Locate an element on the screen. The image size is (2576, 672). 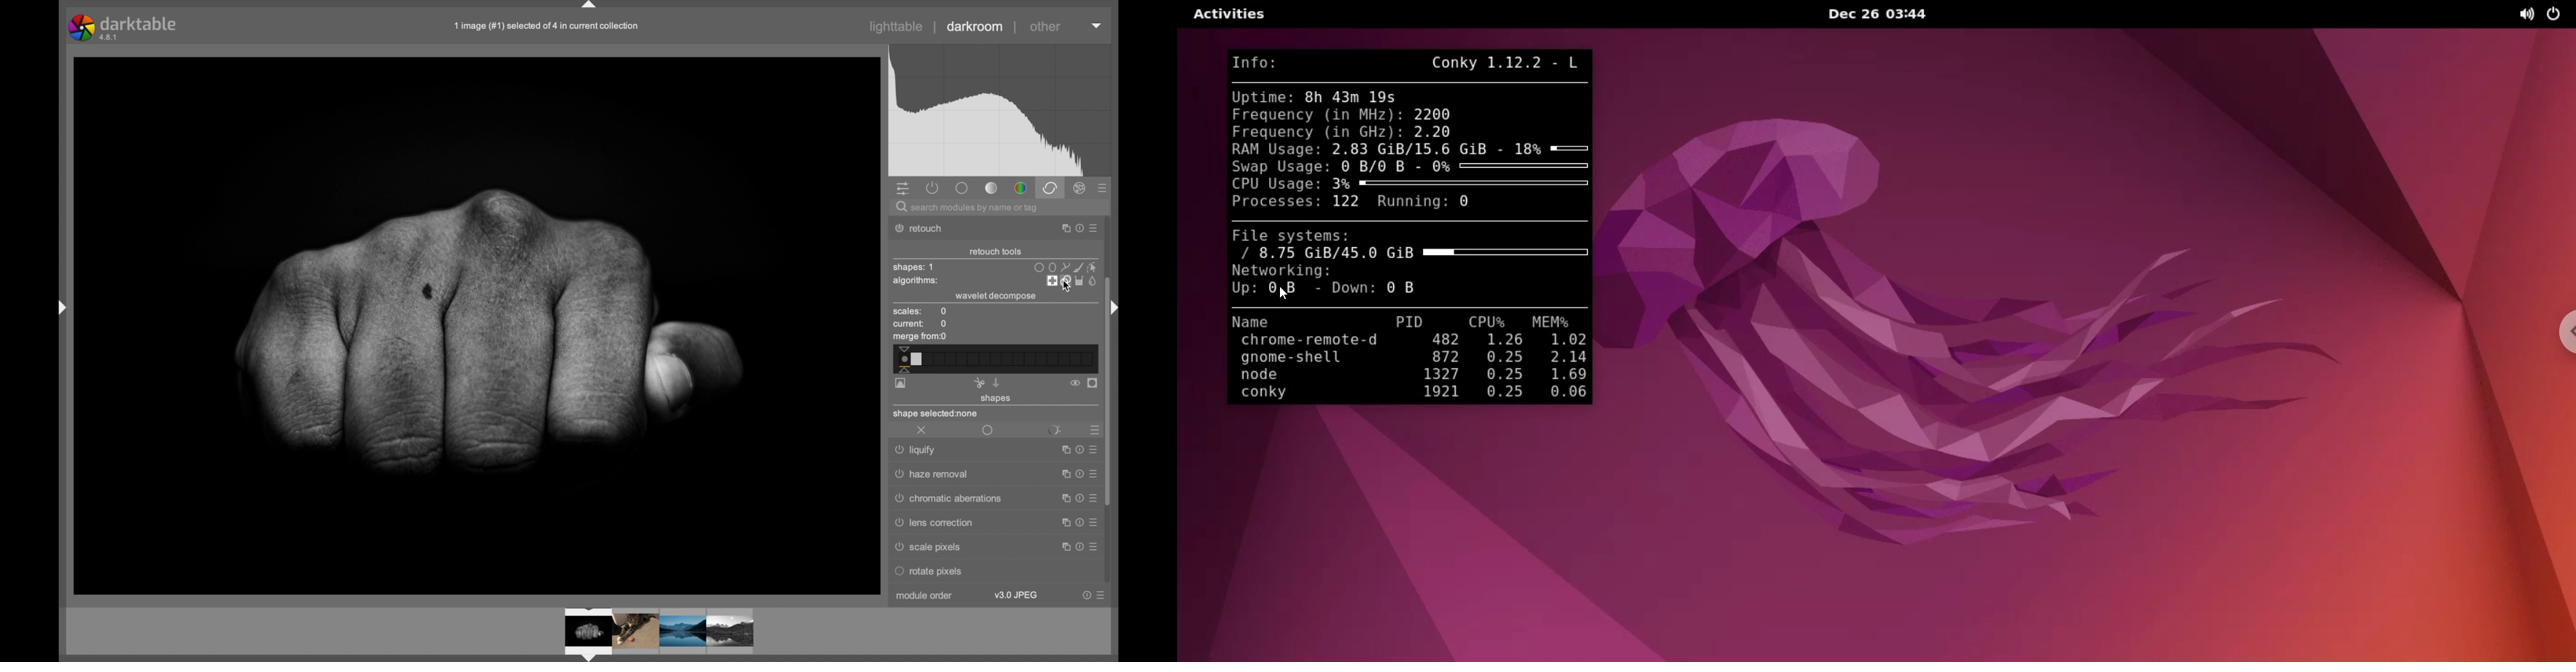
presets is located at coordinates (1093, 430).